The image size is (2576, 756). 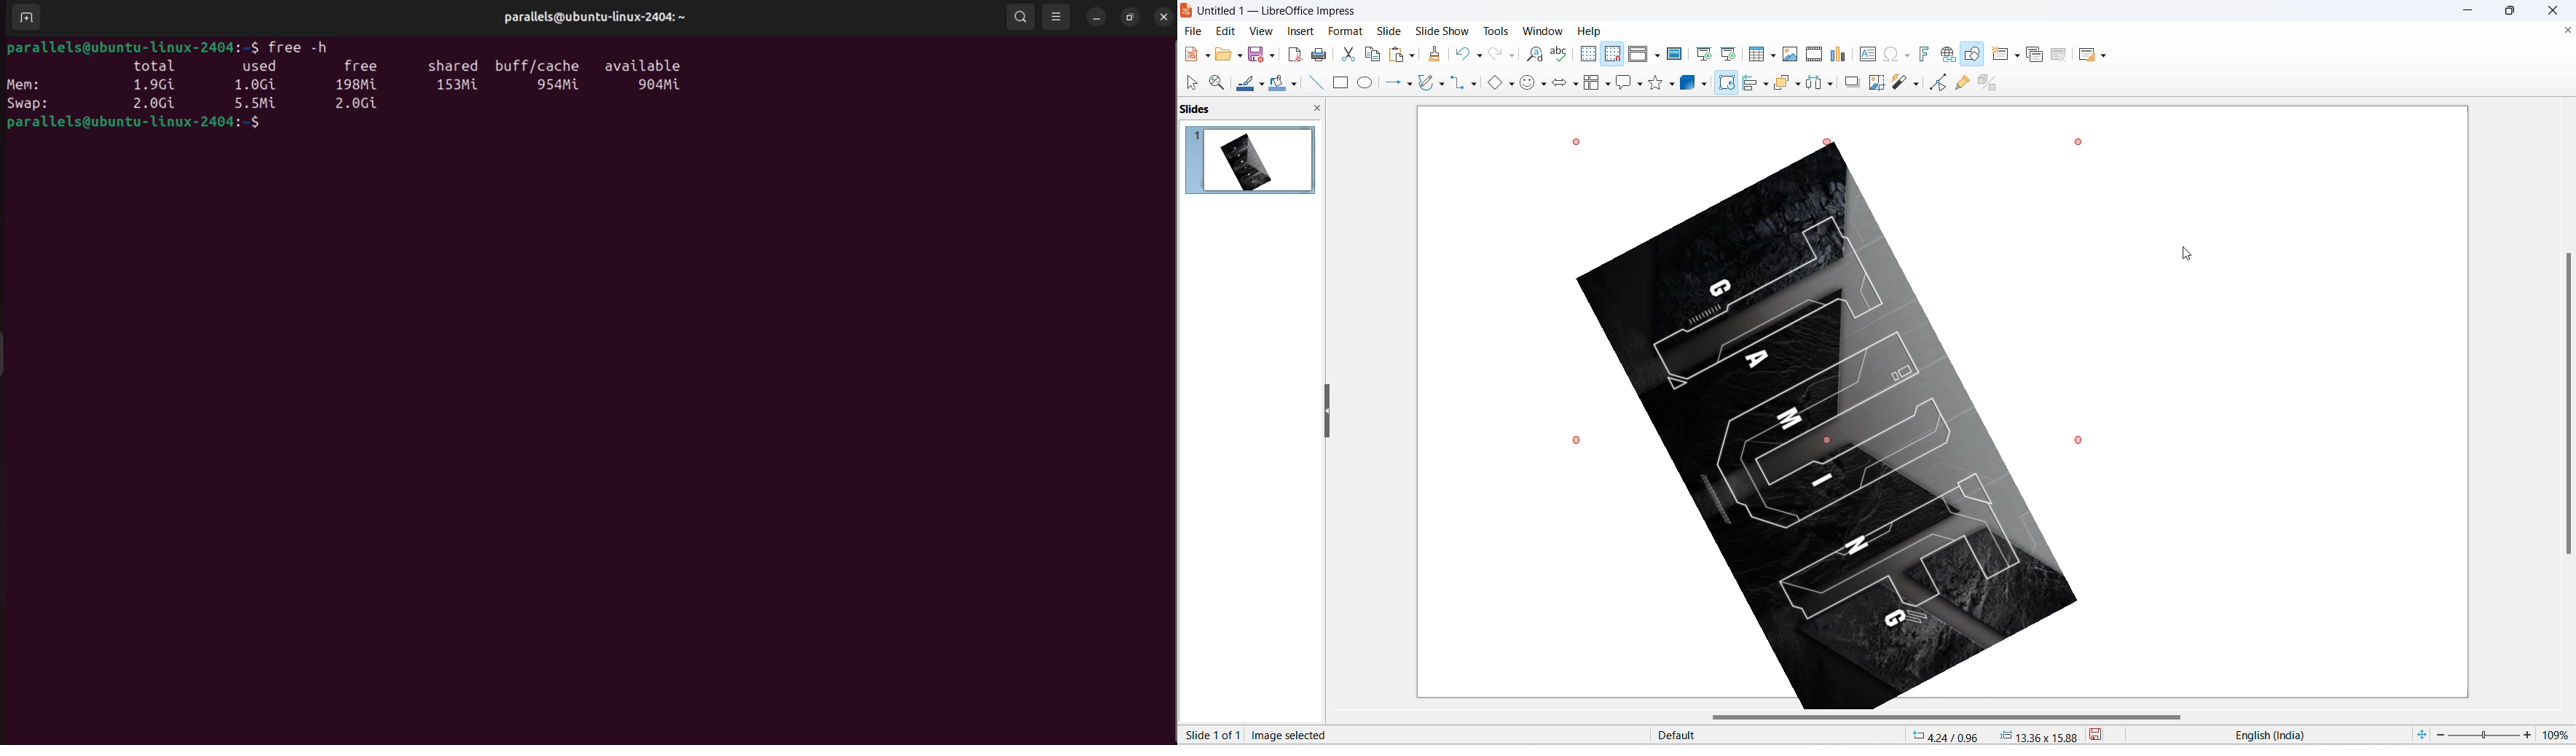 I want to click on zoom percentage, so click(x=2559, y=733).